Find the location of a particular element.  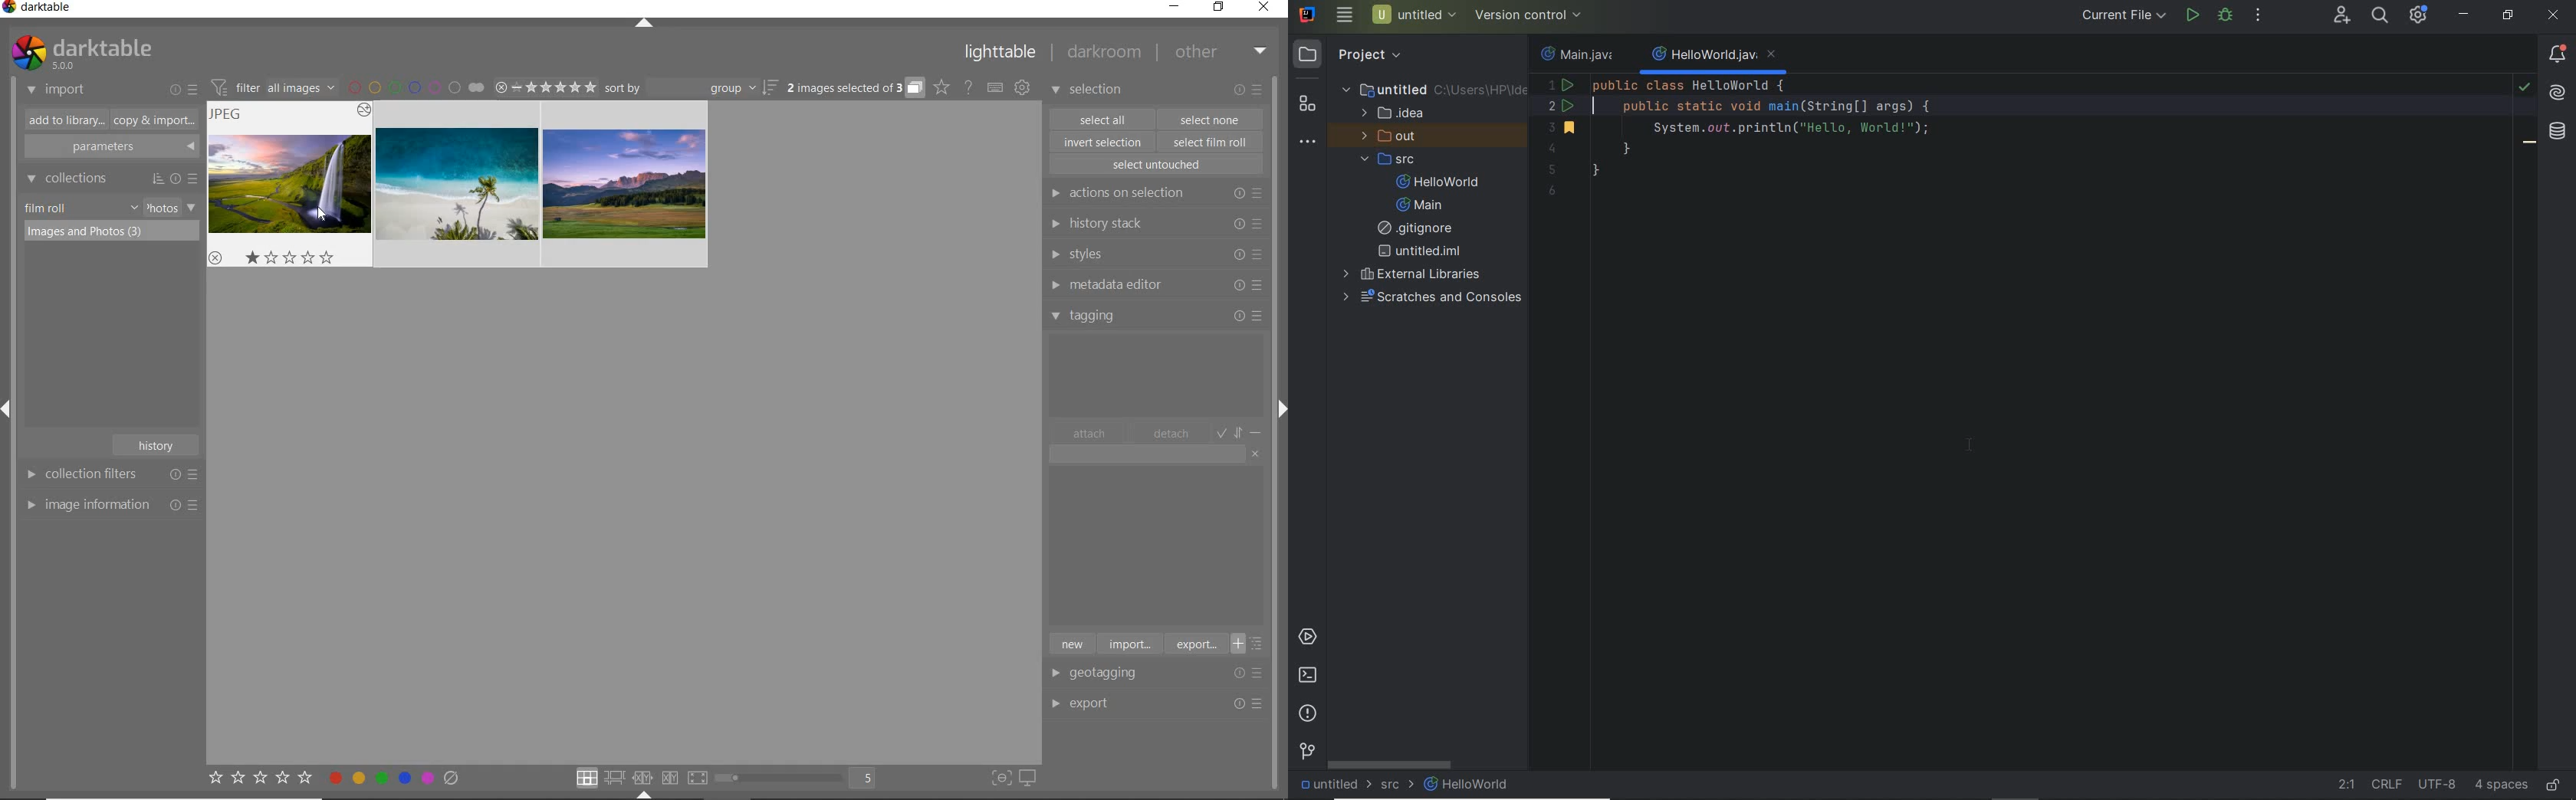

add to library is located at coordinates (62, 120).